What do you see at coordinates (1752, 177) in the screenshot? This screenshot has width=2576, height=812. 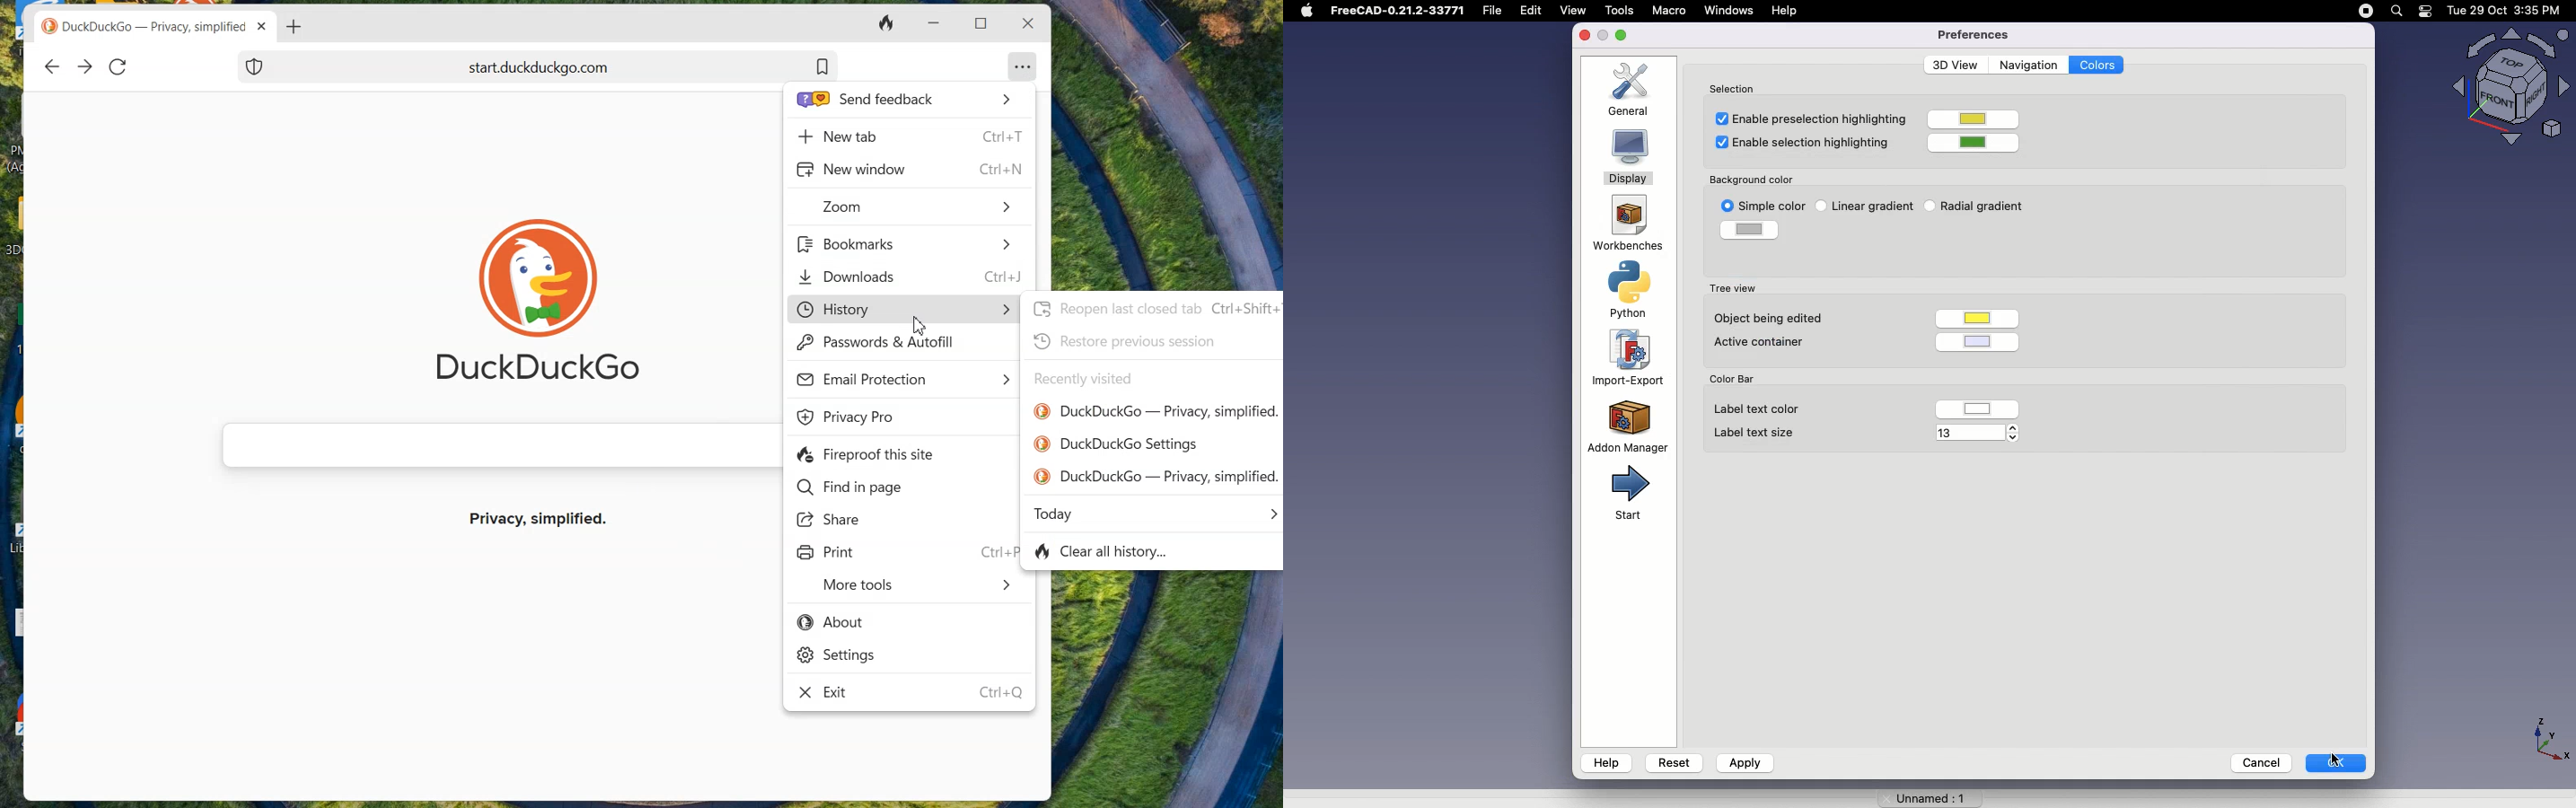 I see `‘Background color` at bounding box center [1752, 177].